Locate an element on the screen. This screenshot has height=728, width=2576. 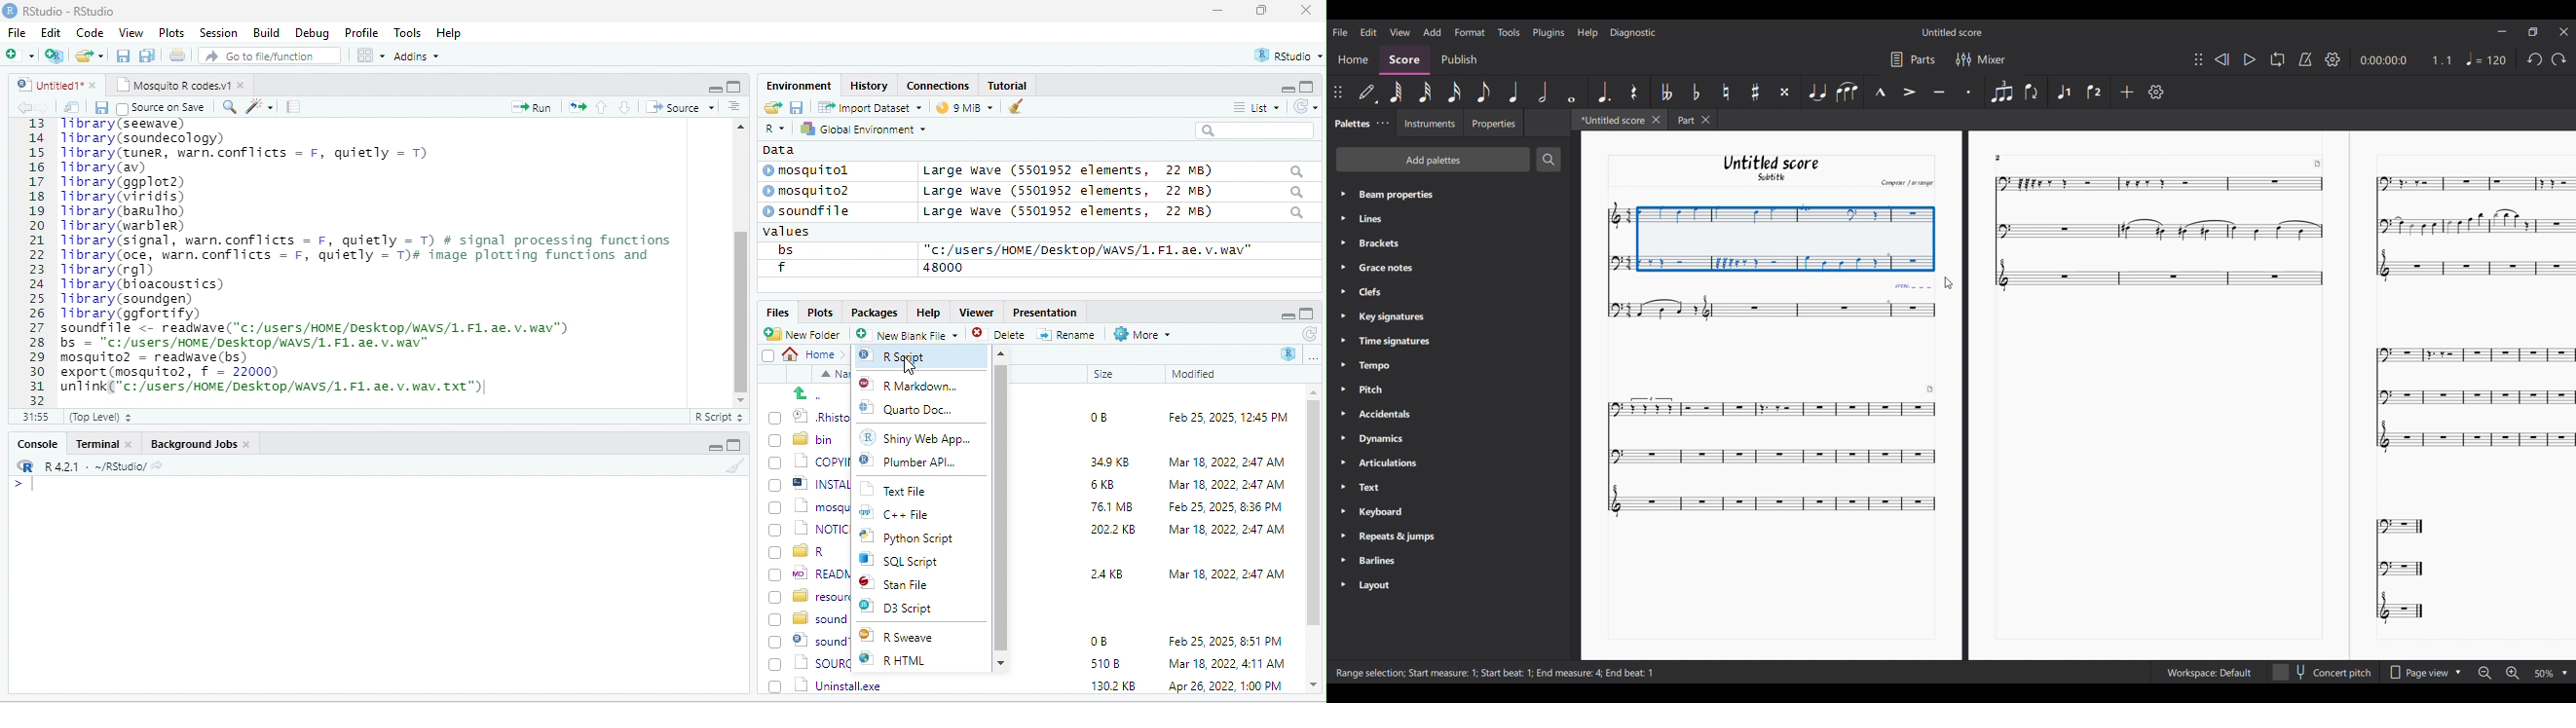
Tutorial is located at coordinates (1010, 85).